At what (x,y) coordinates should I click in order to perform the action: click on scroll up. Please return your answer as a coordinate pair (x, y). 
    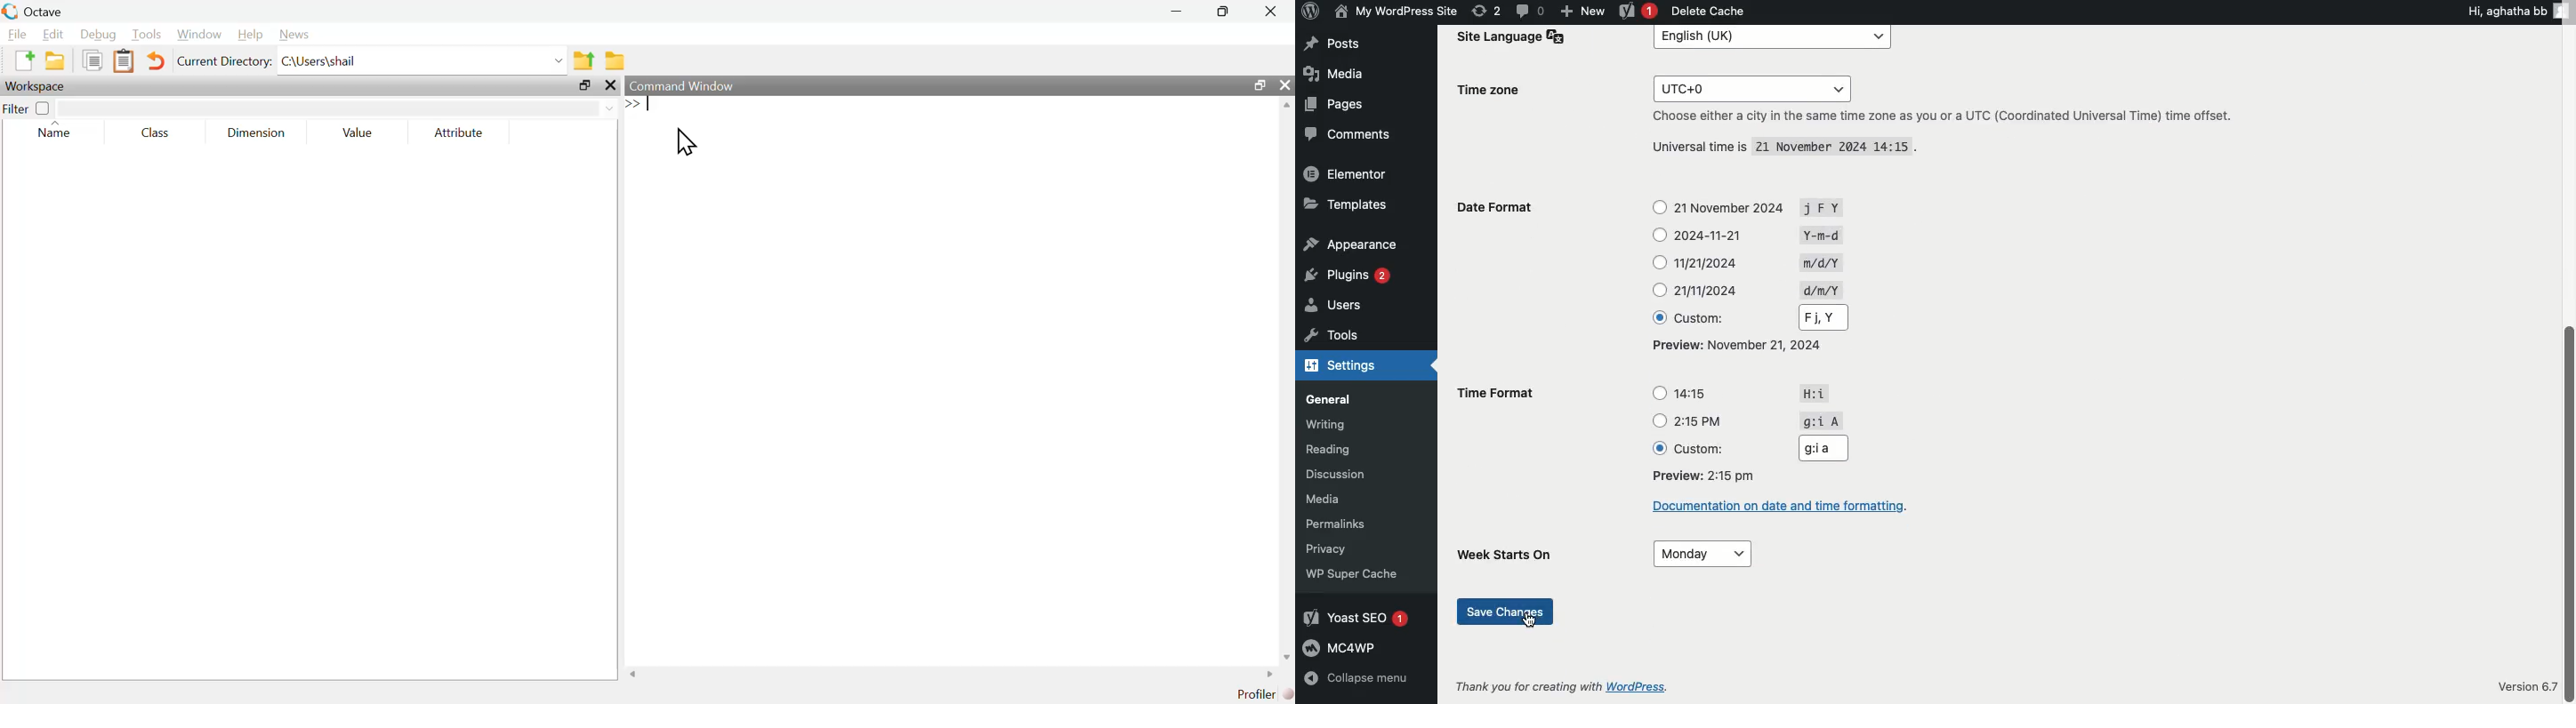
    Looking at the image, I should click on (1288, 105).